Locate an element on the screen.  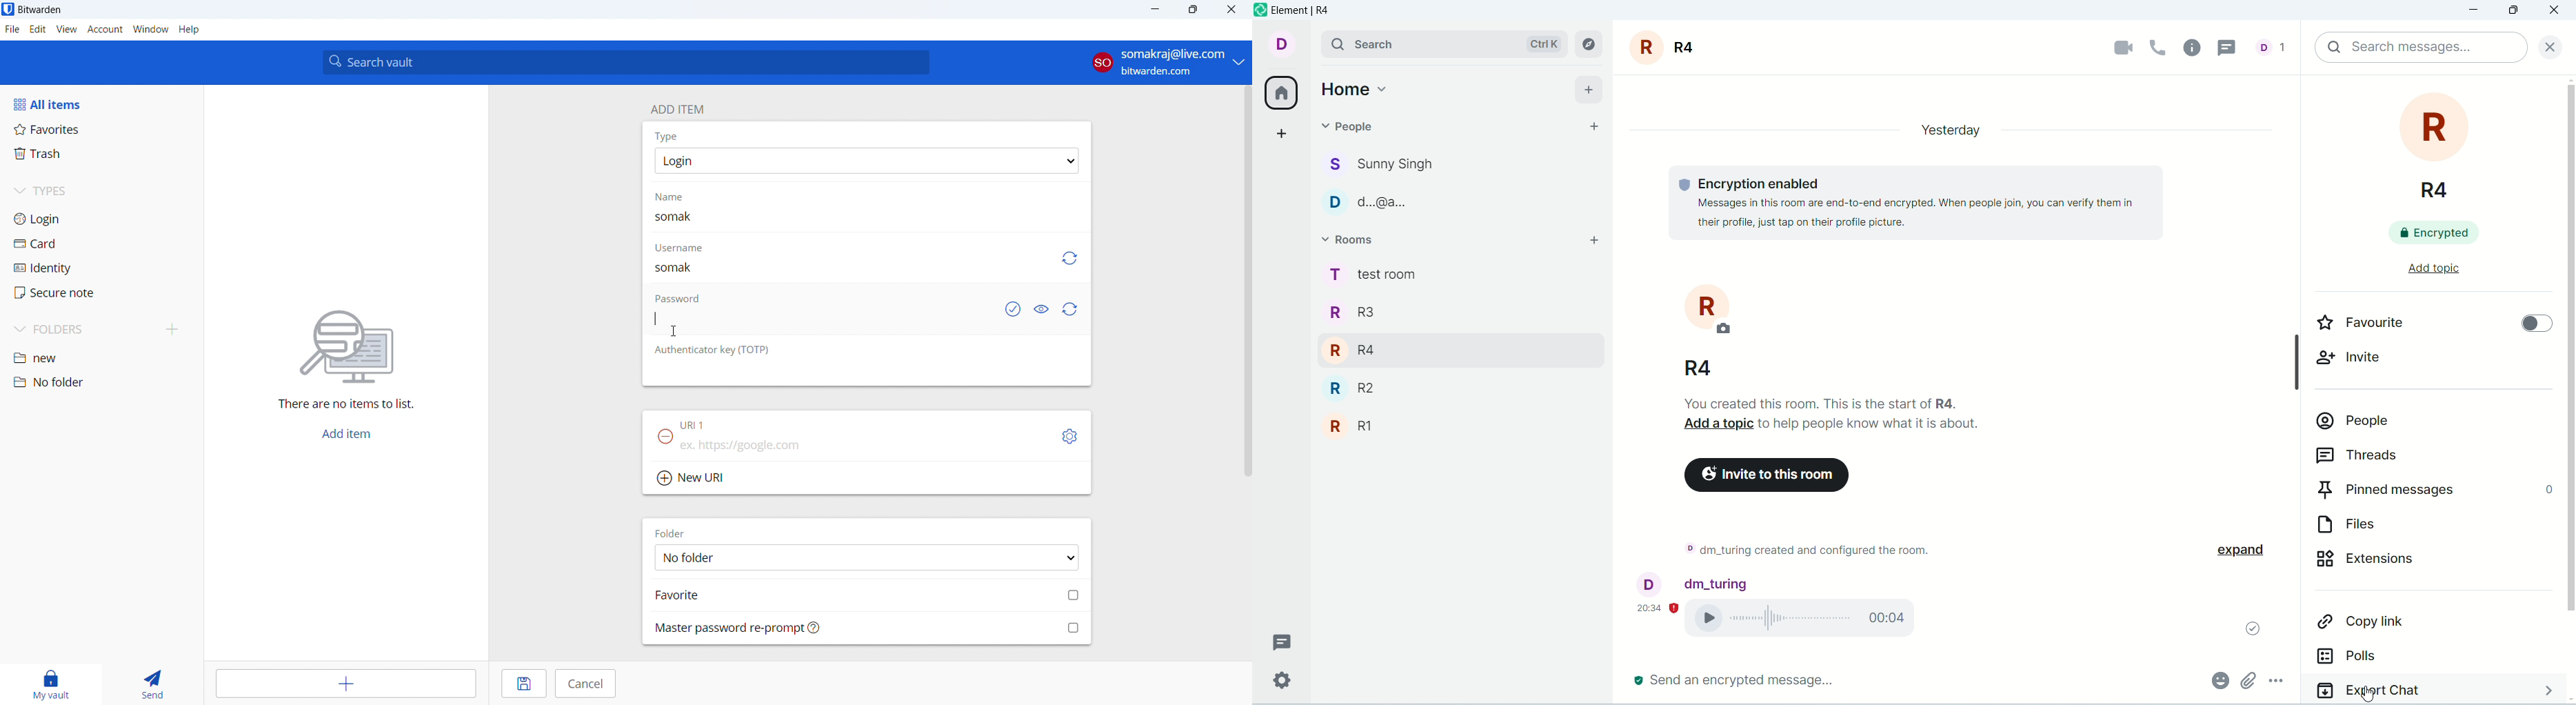
rooms is located at coordinates (1355, 241).